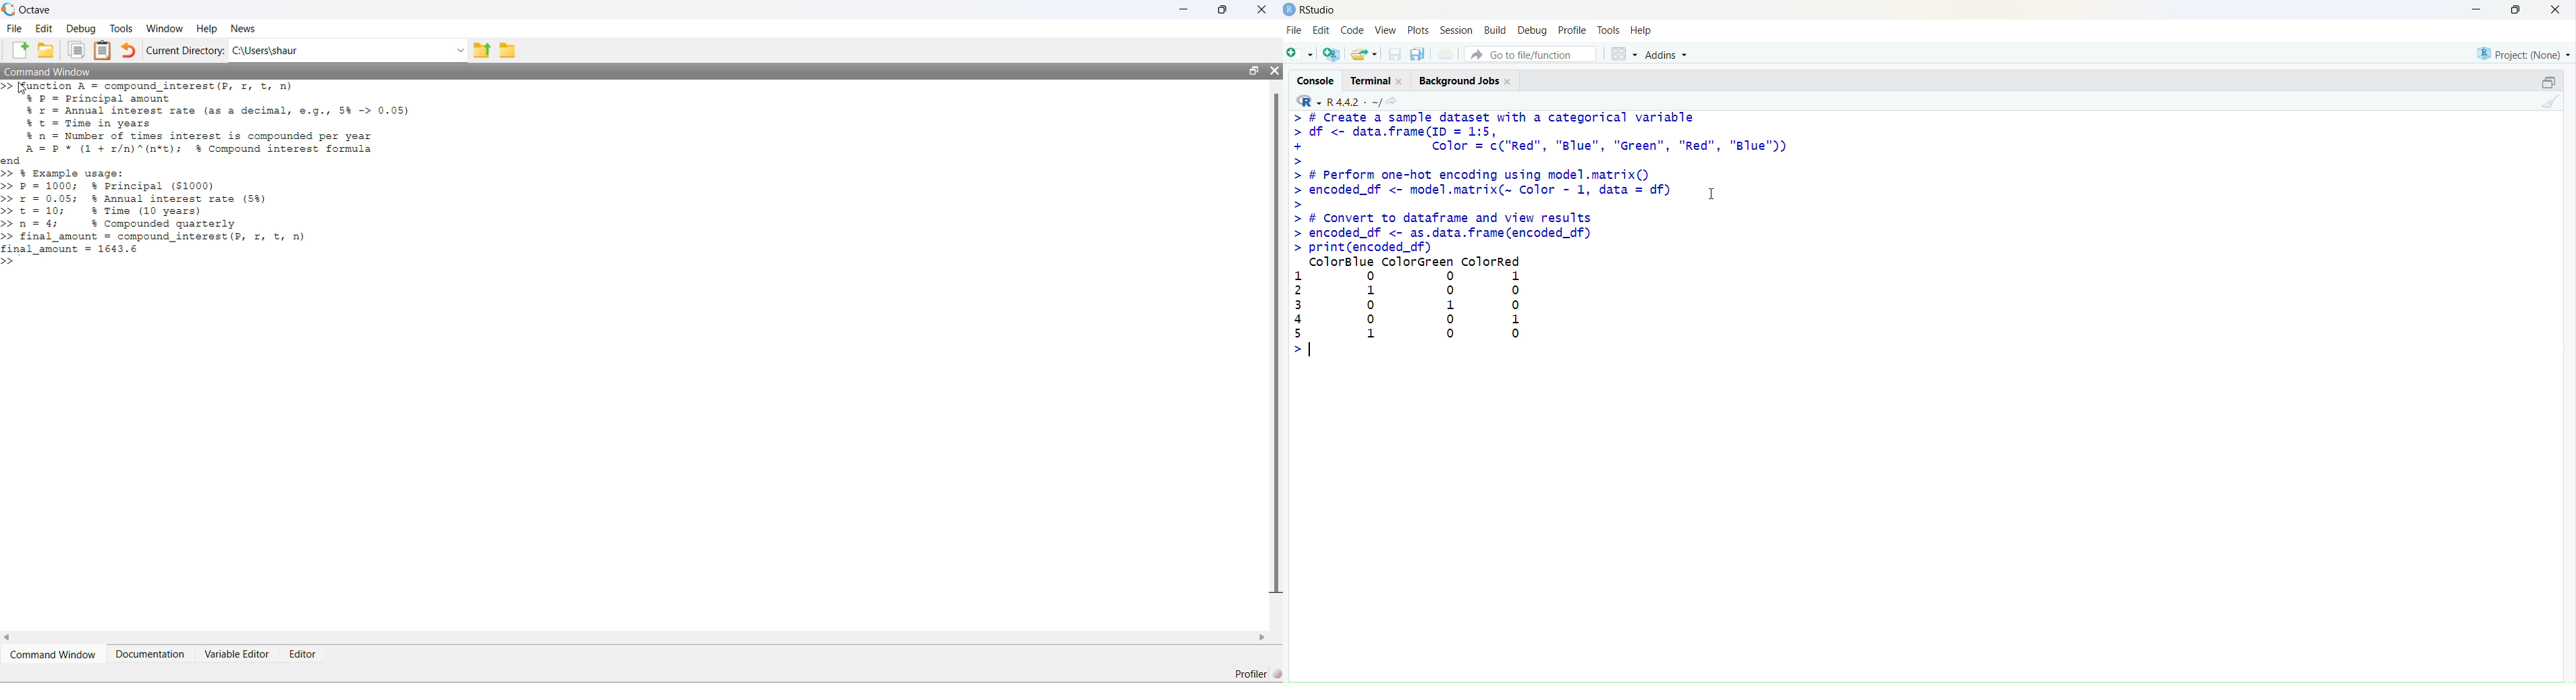  Describe the element at coordinates (458, 51) in the screenshot. I see `Dropdown` at that location.